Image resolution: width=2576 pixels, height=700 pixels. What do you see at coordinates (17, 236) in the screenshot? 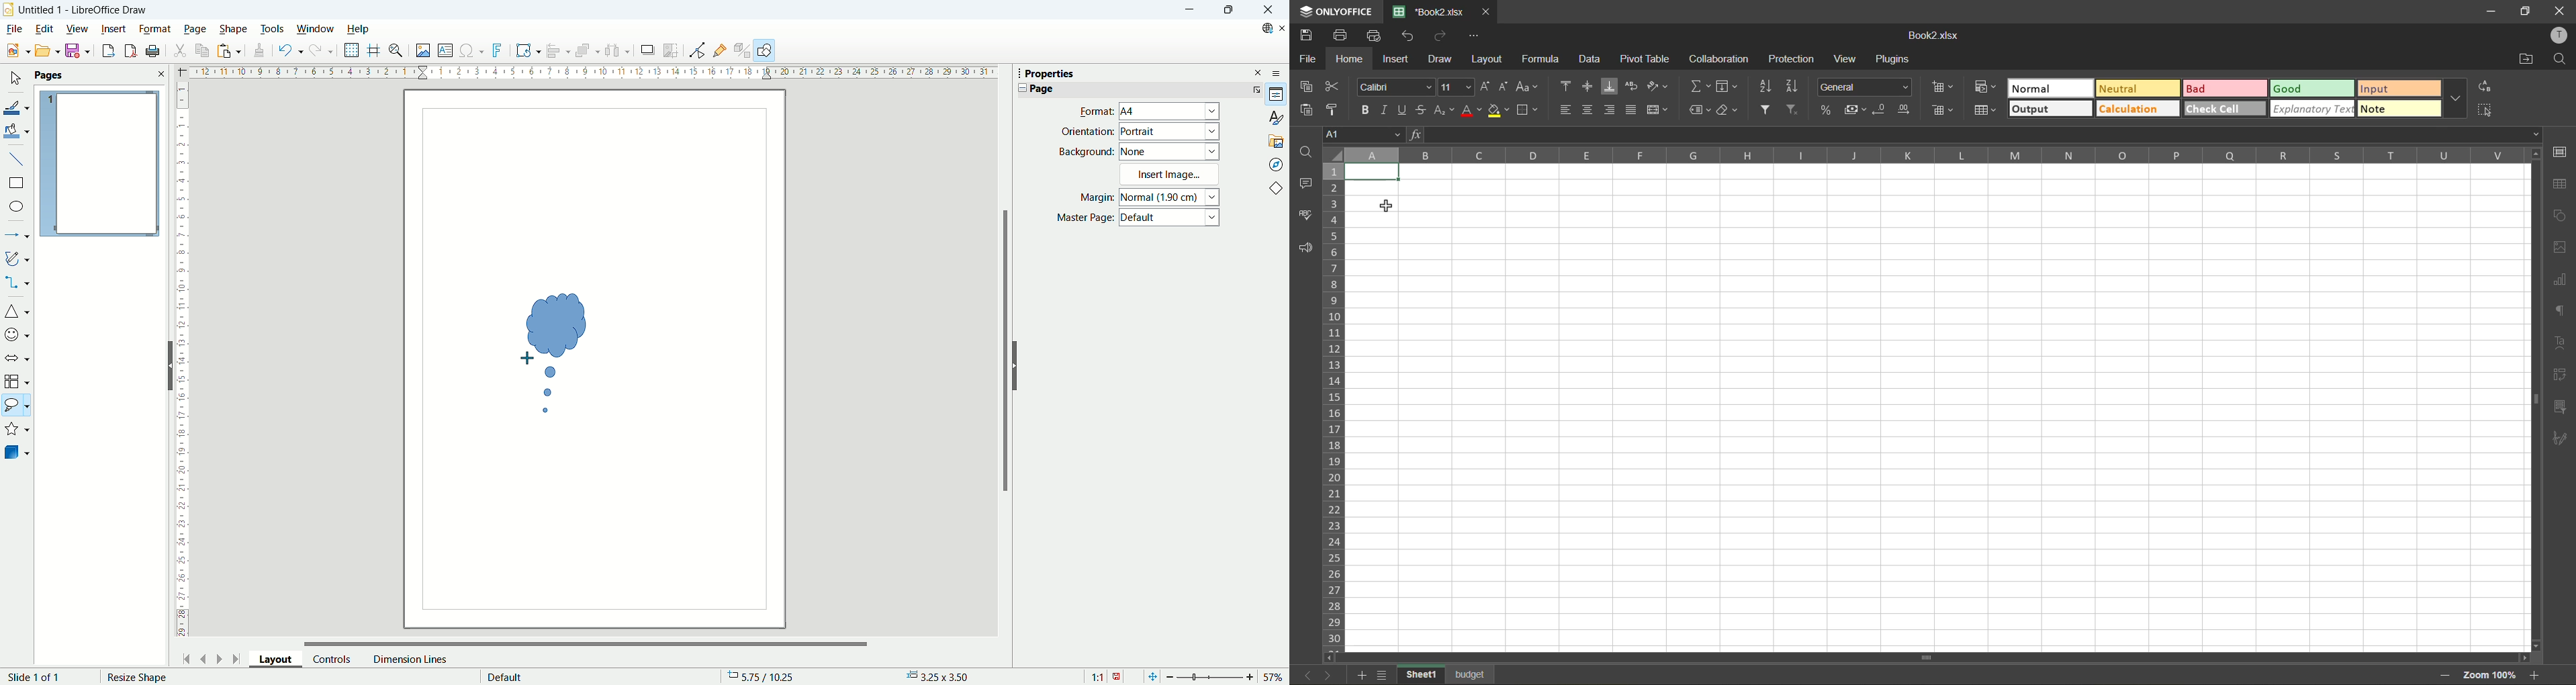
I see `lines and arrows` at bounding box center [17, 236].